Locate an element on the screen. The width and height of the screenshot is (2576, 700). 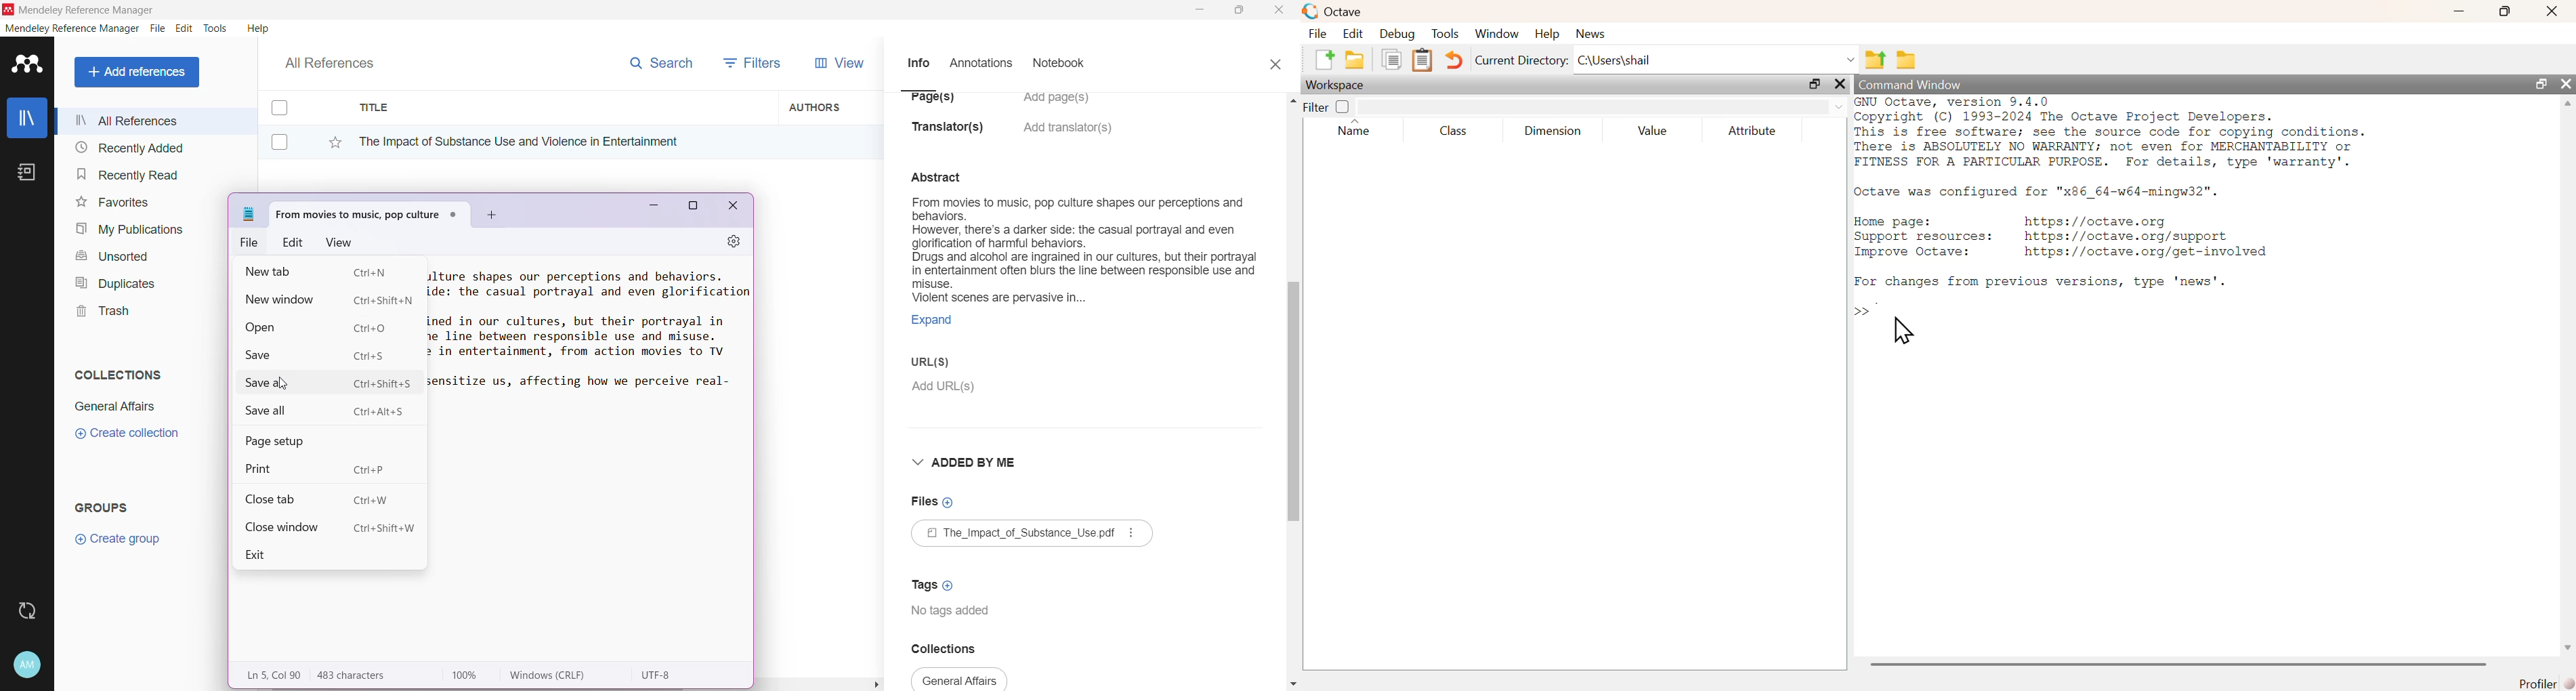
Trash is located at coordinates (99, 313).